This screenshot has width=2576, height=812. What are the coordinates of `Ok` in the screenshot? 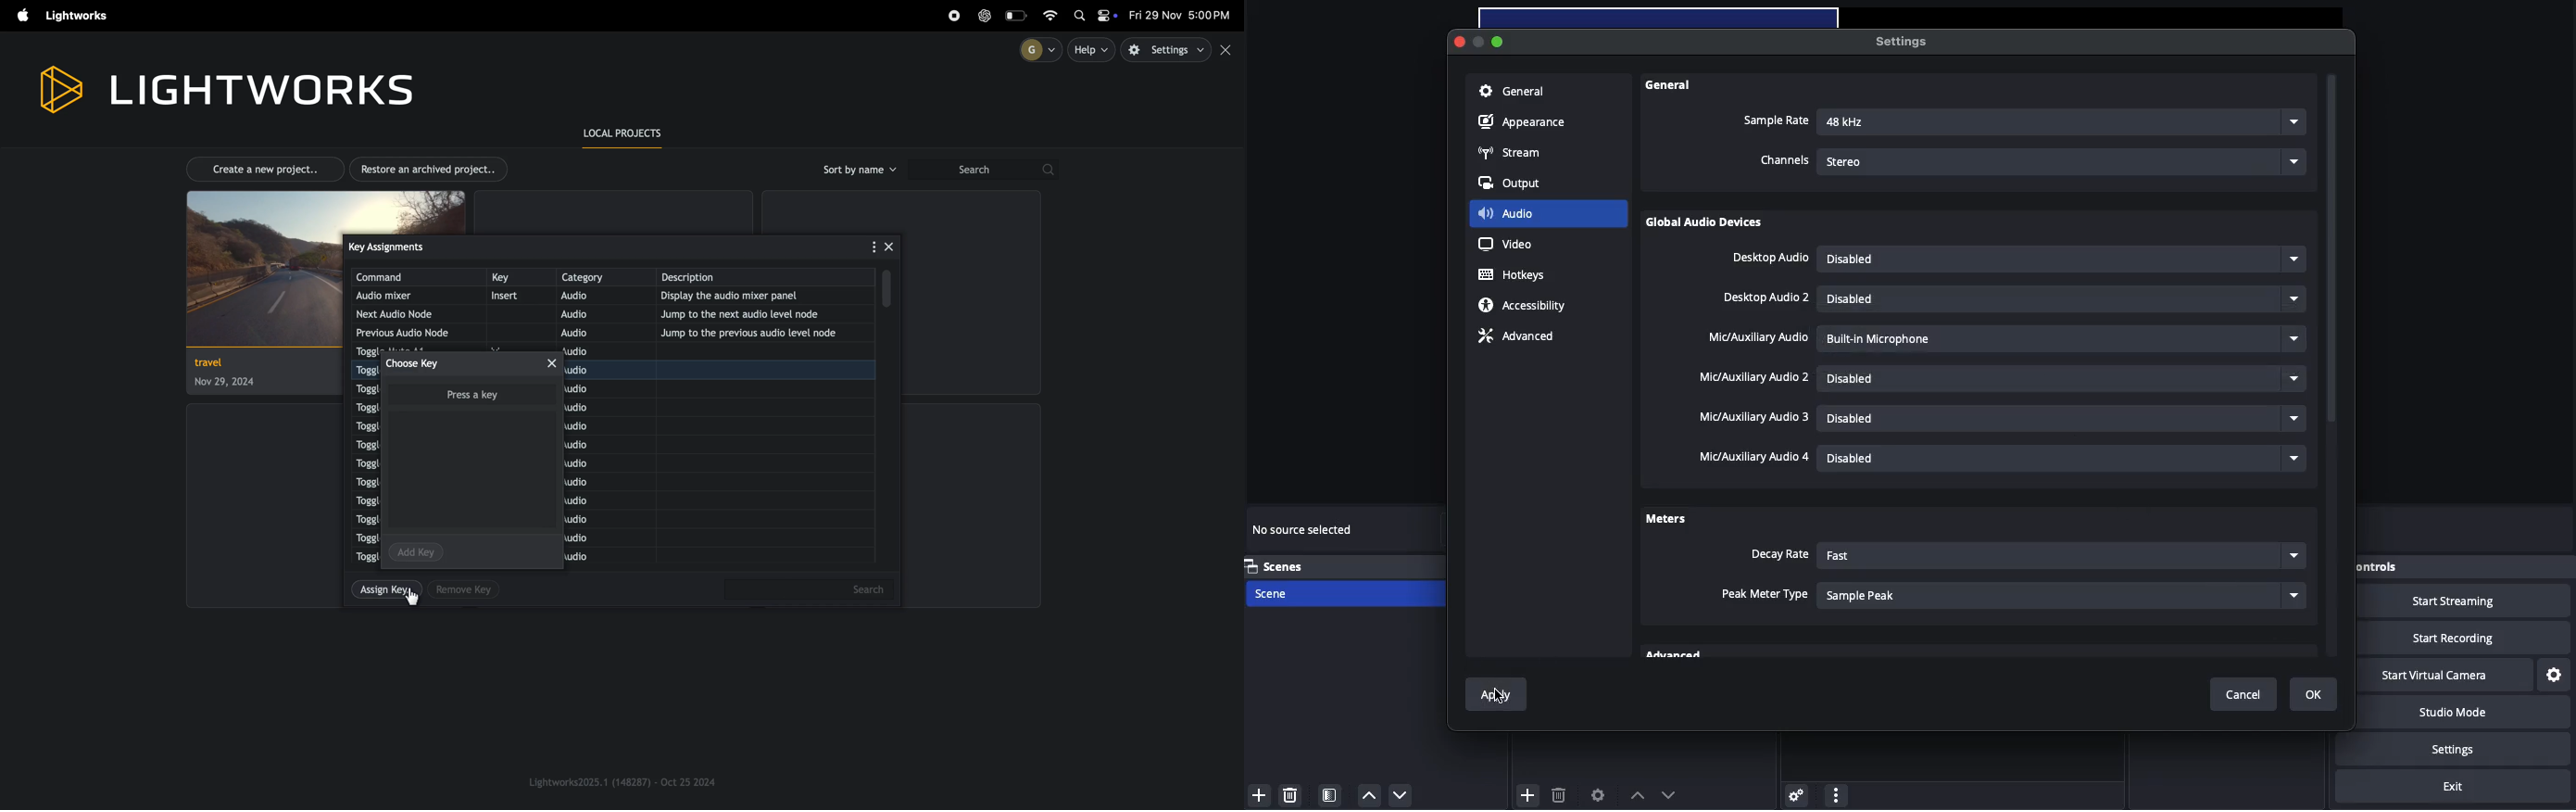 It's located at (2314, 694).